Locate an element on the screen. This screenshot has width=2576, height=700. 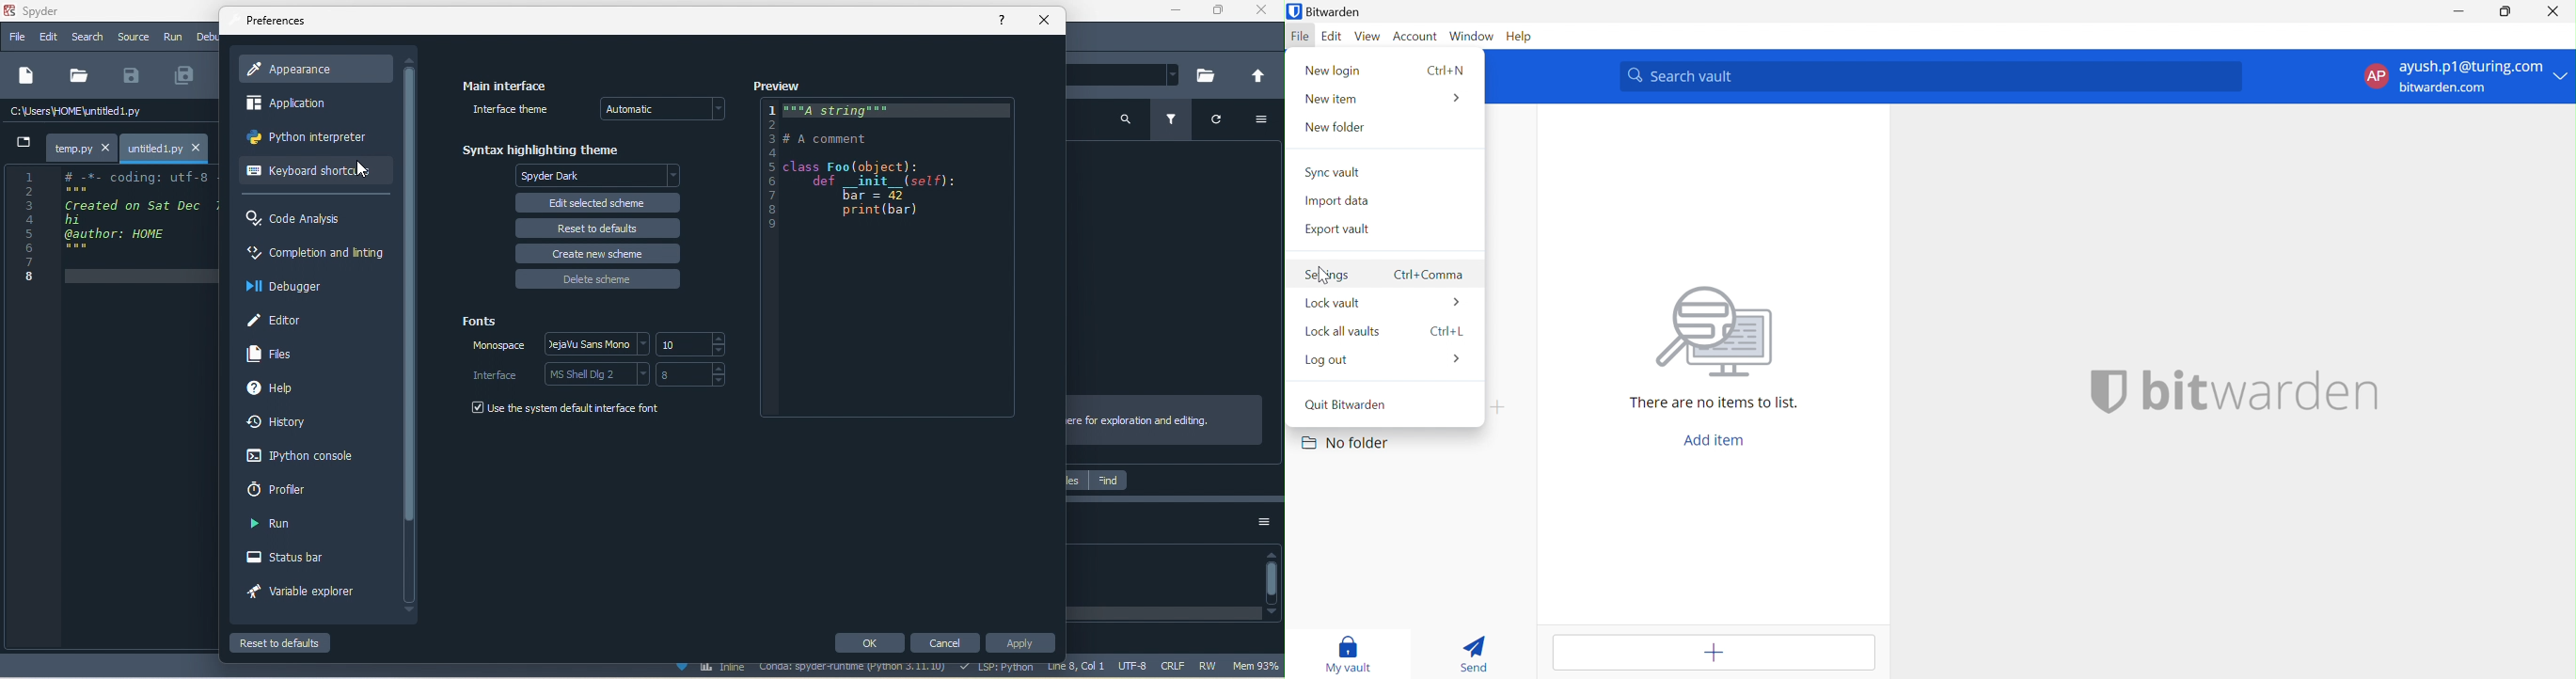
history is located at coordinates (283, 424).